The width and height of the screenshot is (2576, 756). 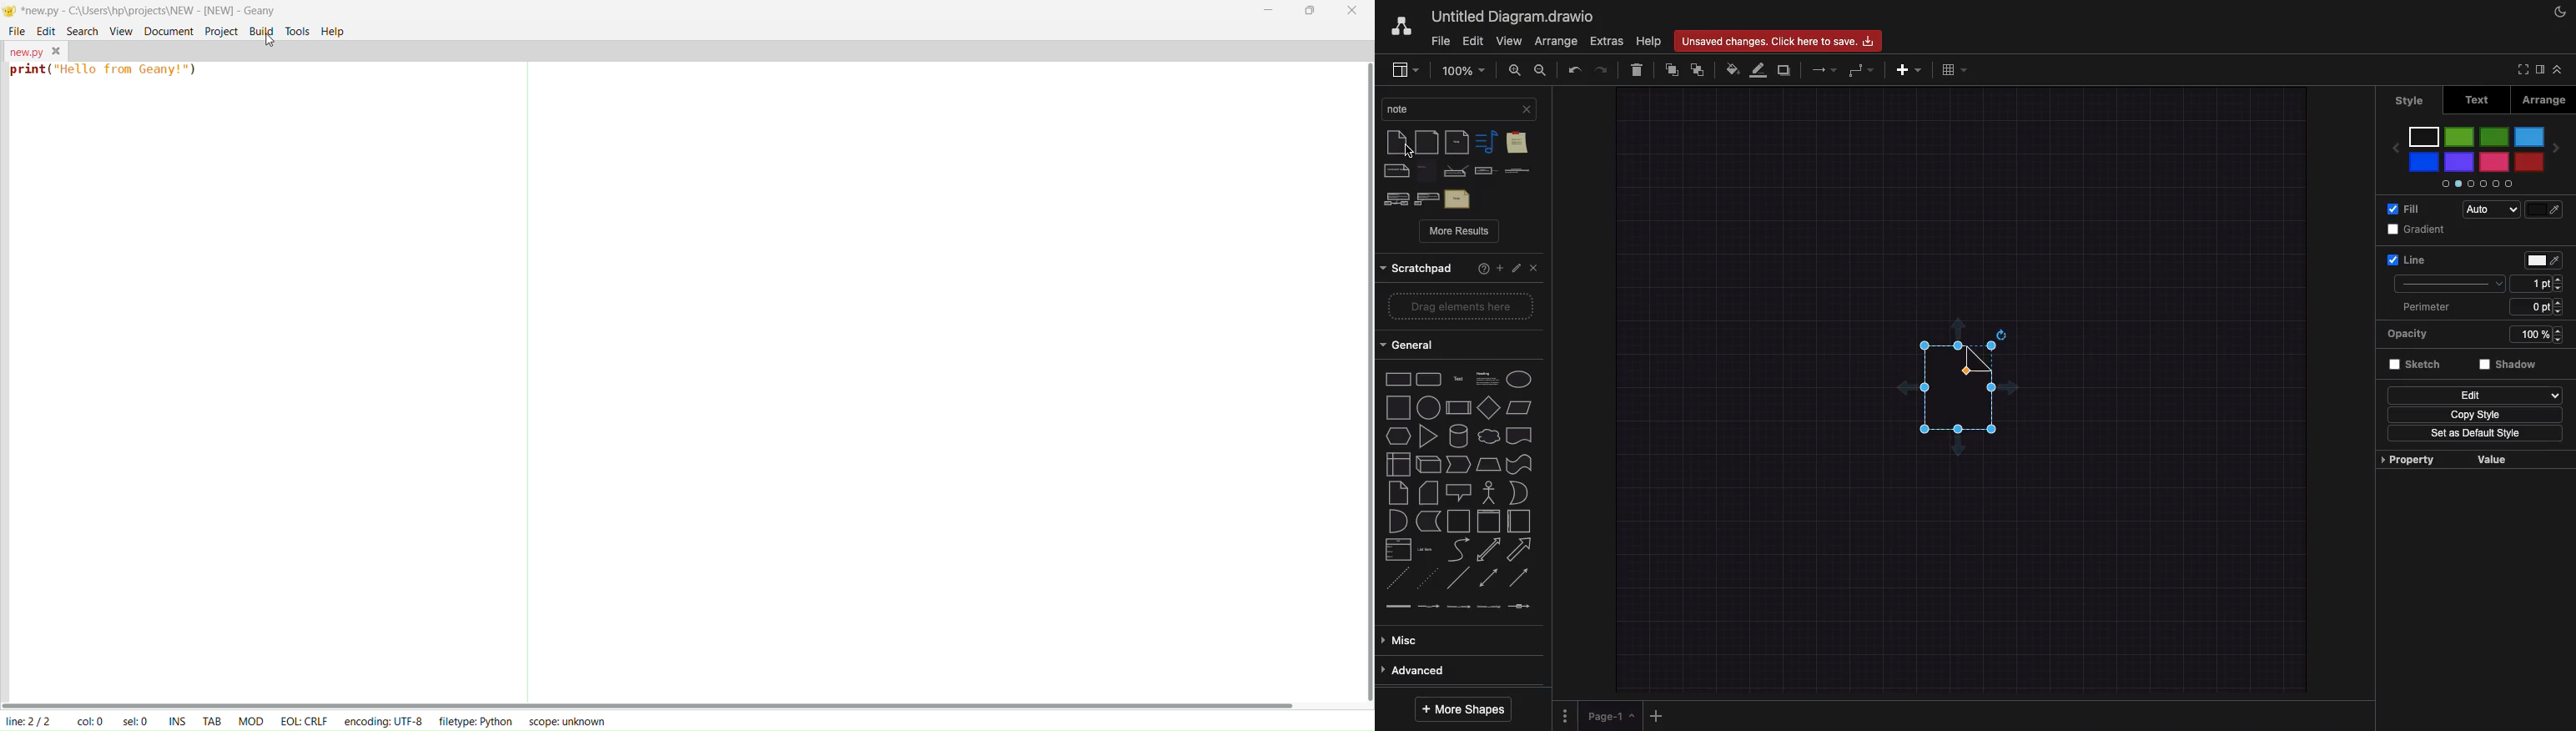 I want to click on diamond, so click(x=1459, y=410).